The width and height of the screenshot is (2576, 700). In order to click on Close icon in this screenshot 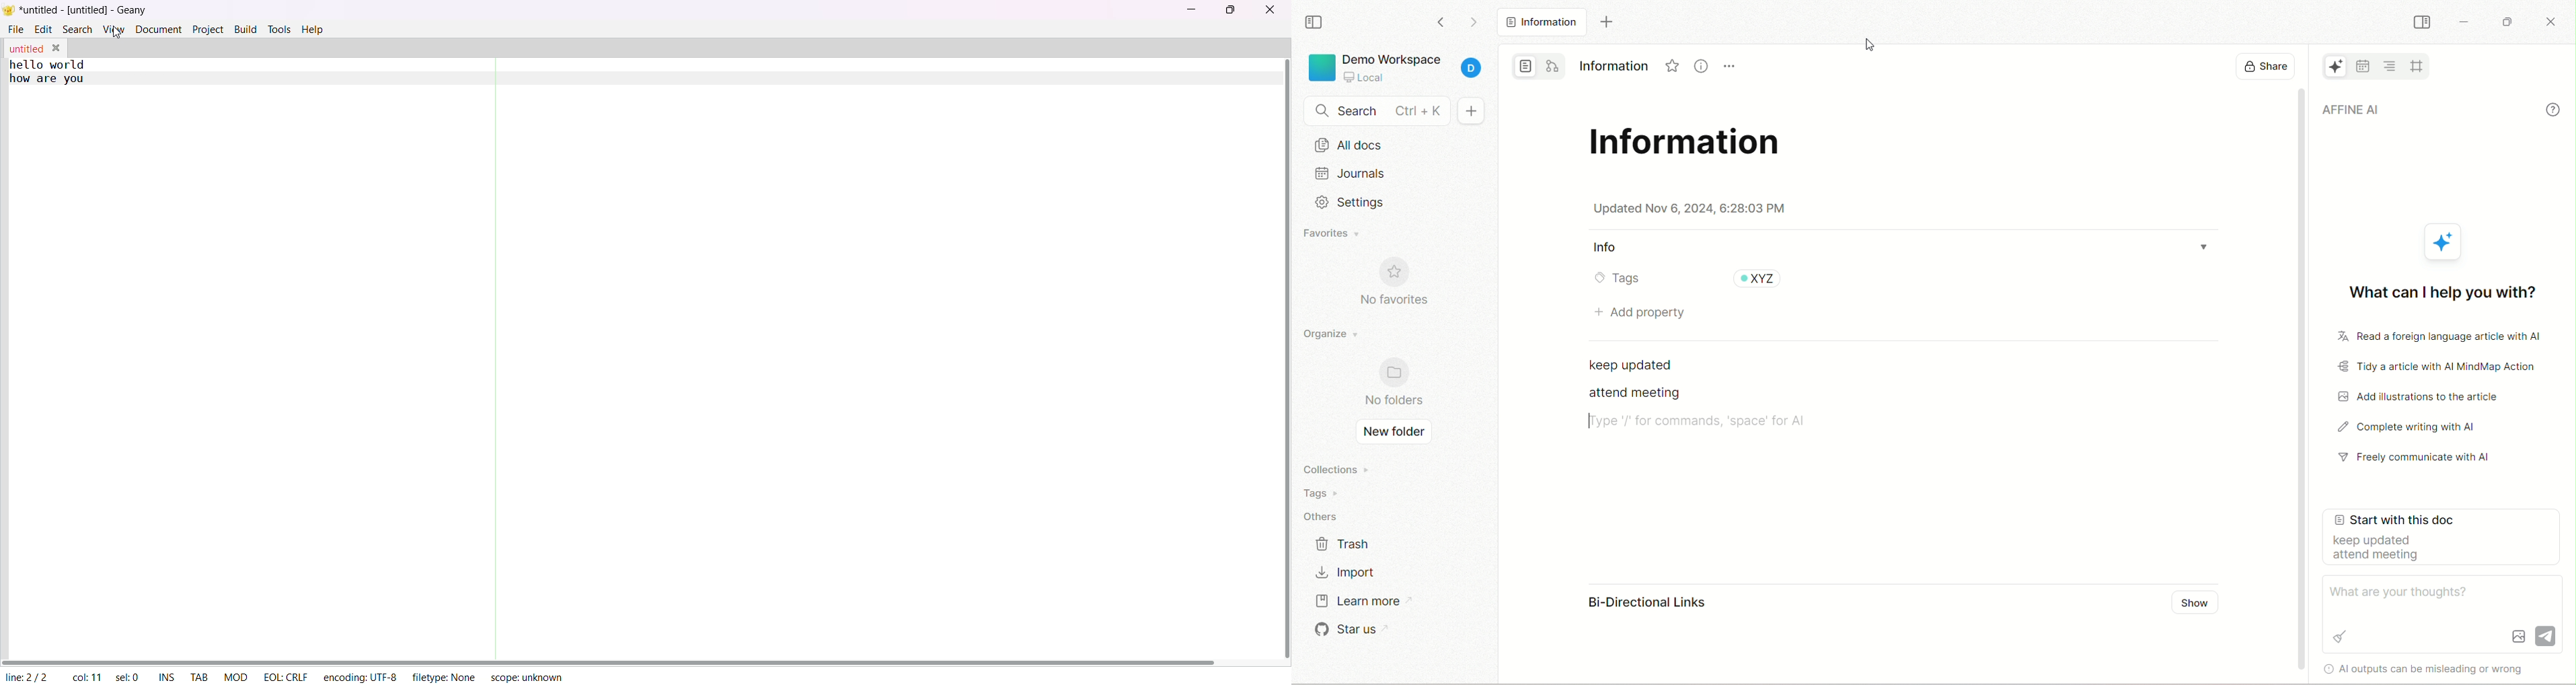, I will do `click(2554, 23)`.